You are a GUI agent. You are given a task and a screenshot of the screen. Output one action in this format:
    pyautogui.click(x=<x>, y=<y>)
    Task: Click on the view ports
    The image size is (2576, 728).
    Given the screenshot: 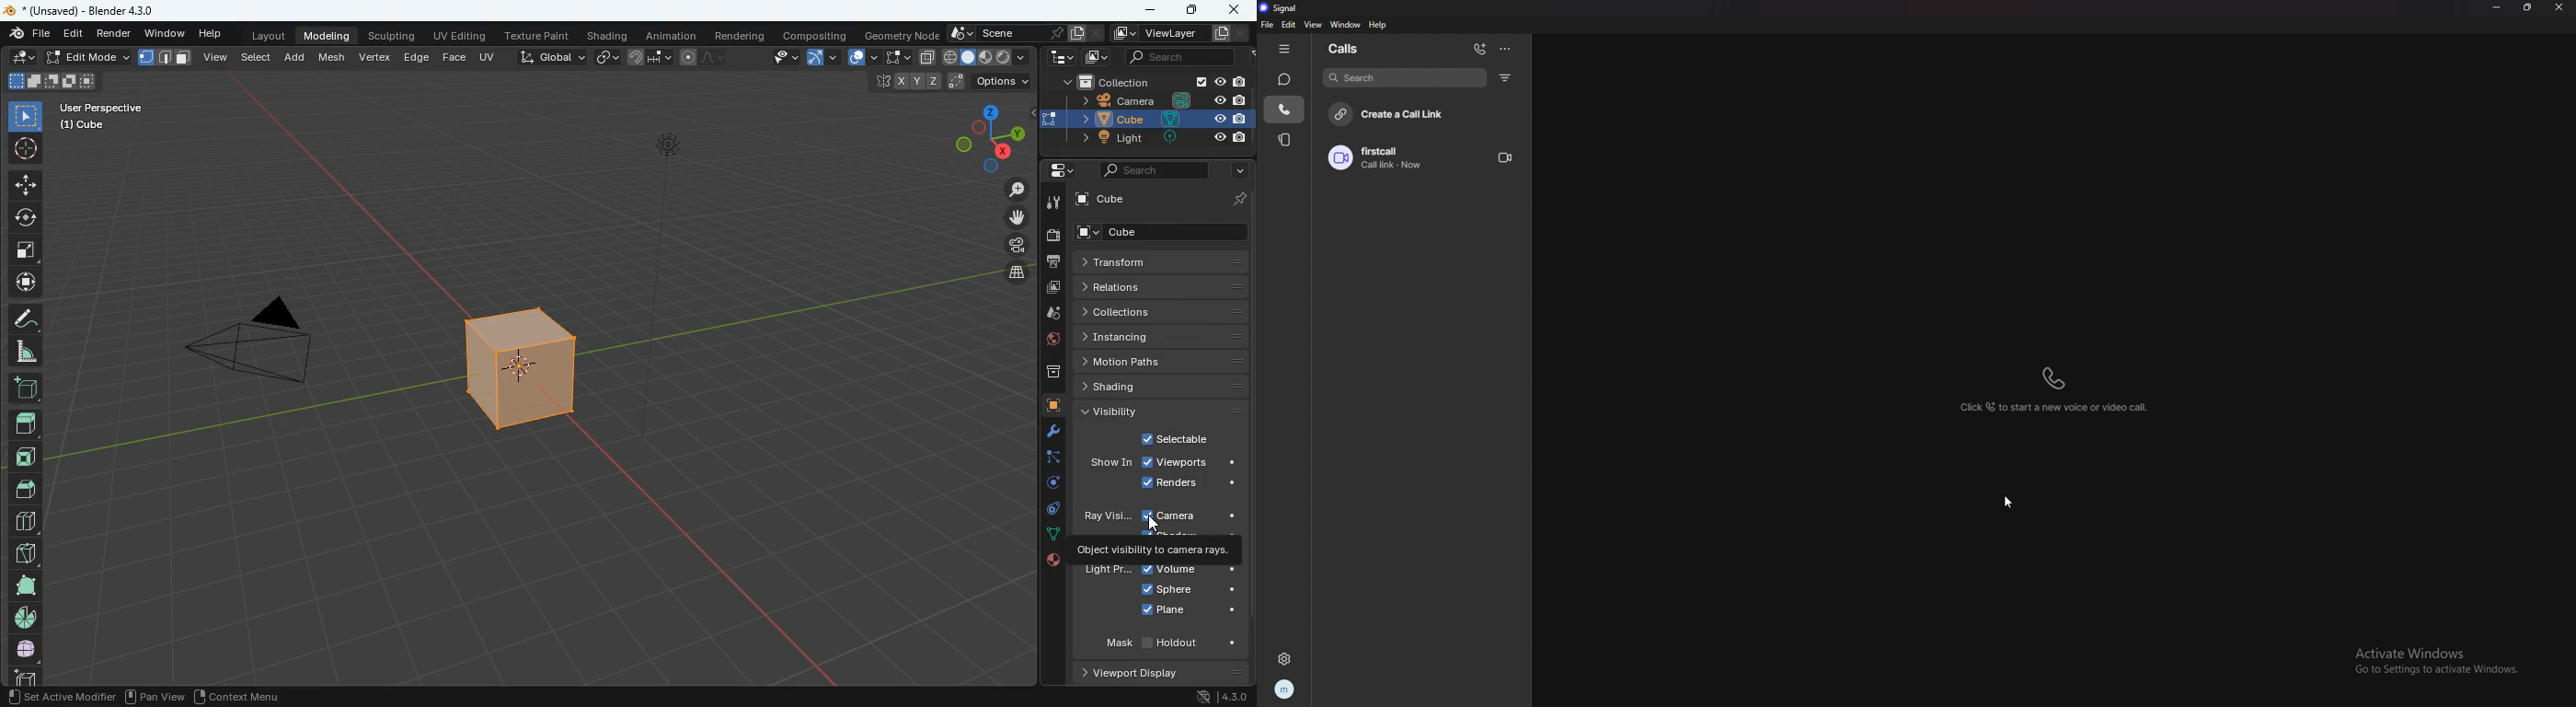 What is the action you would take?
    pyautogui.click(x=1188, y=464)
    